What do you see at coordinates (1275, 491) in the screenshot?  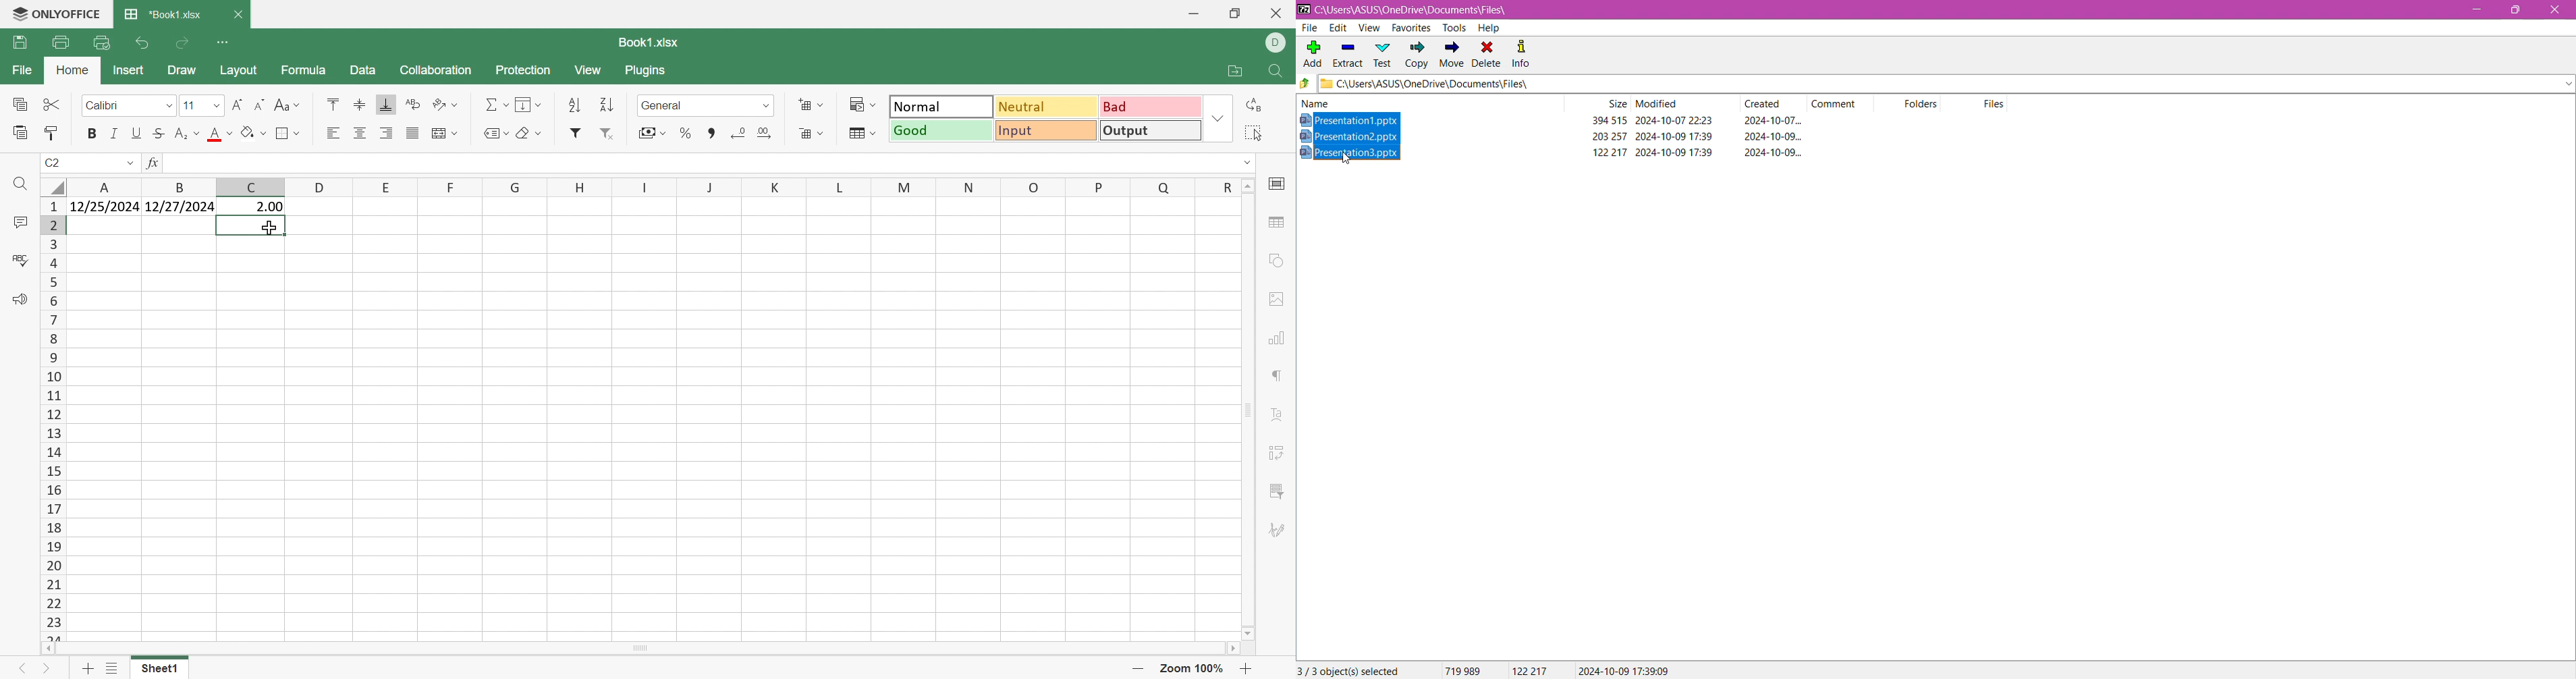 I see `Slicer settings` at bounding box center [1275, 491].